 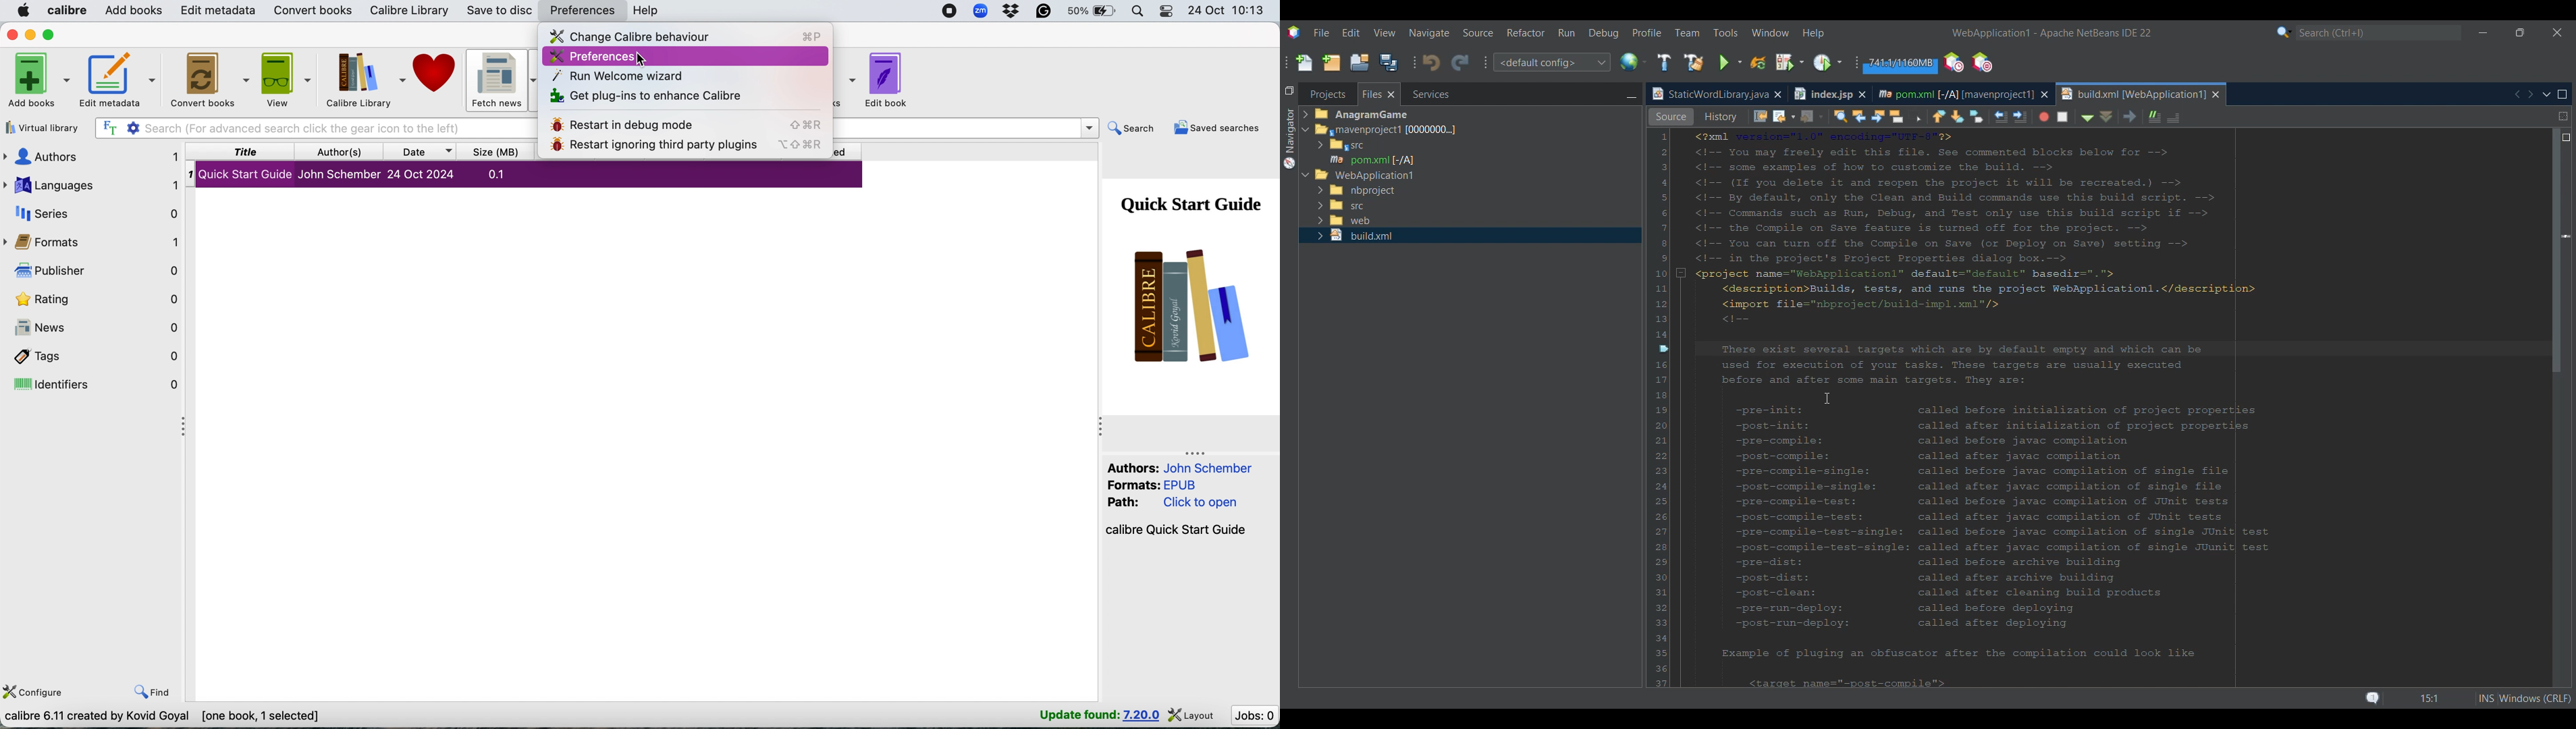 I want to click on tags, so click(x=98, y=356).